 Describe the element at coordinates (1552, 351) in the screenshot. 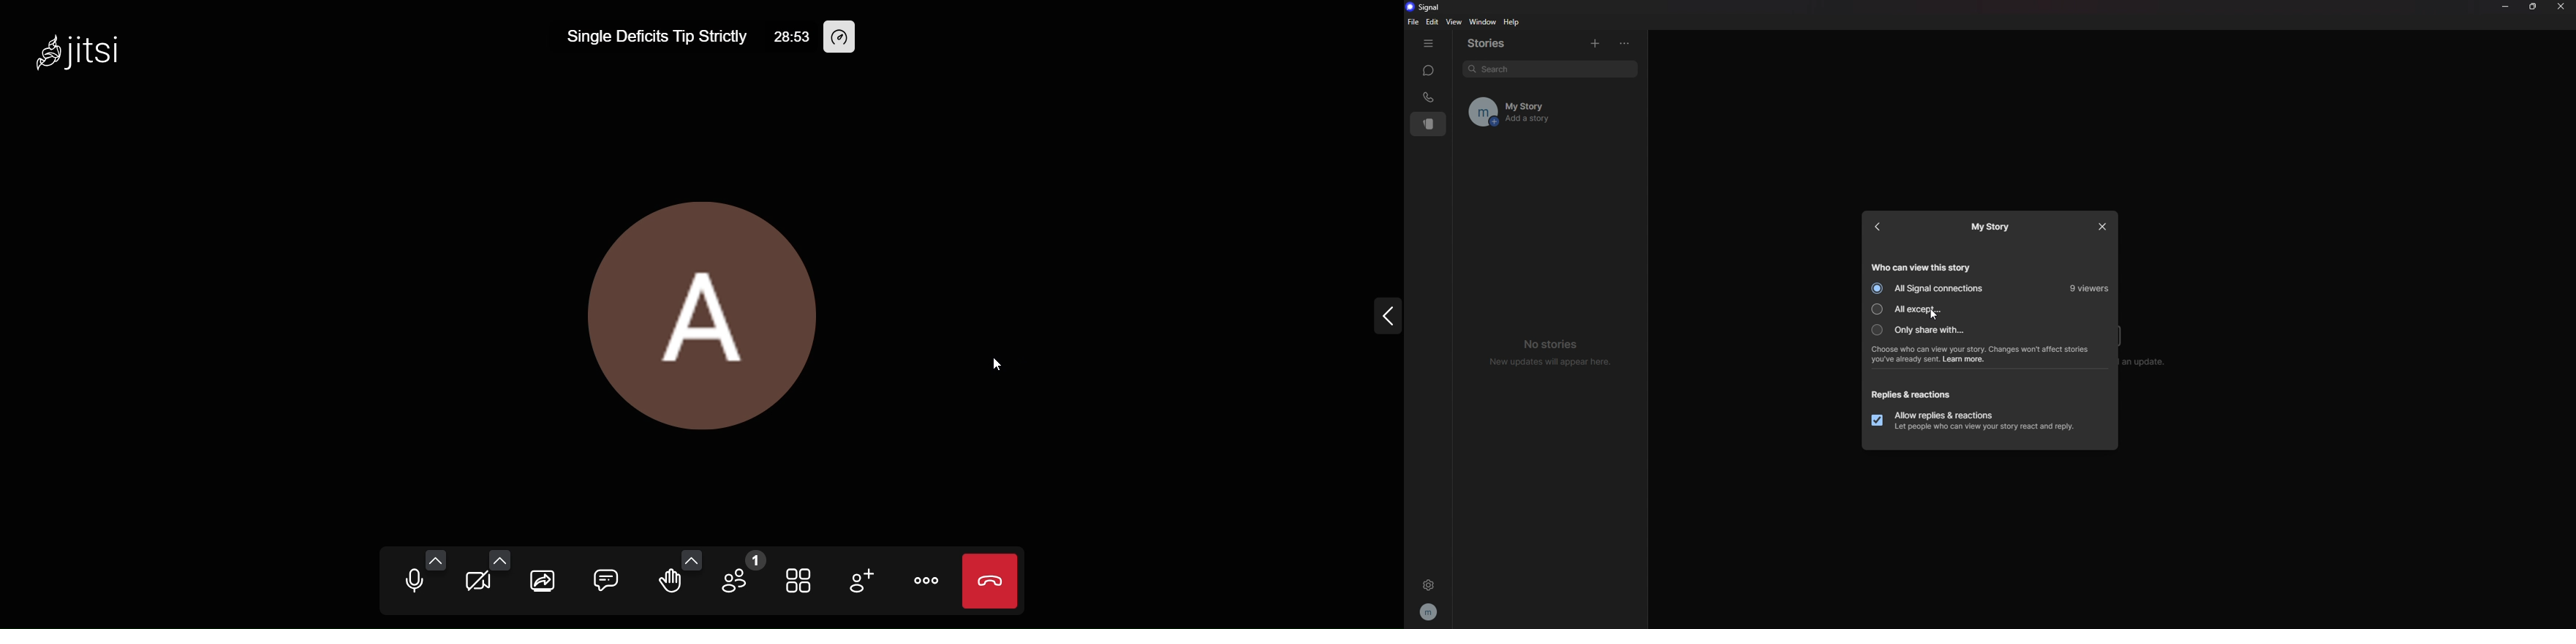

I see `no stories new updates will appear here` at that location.